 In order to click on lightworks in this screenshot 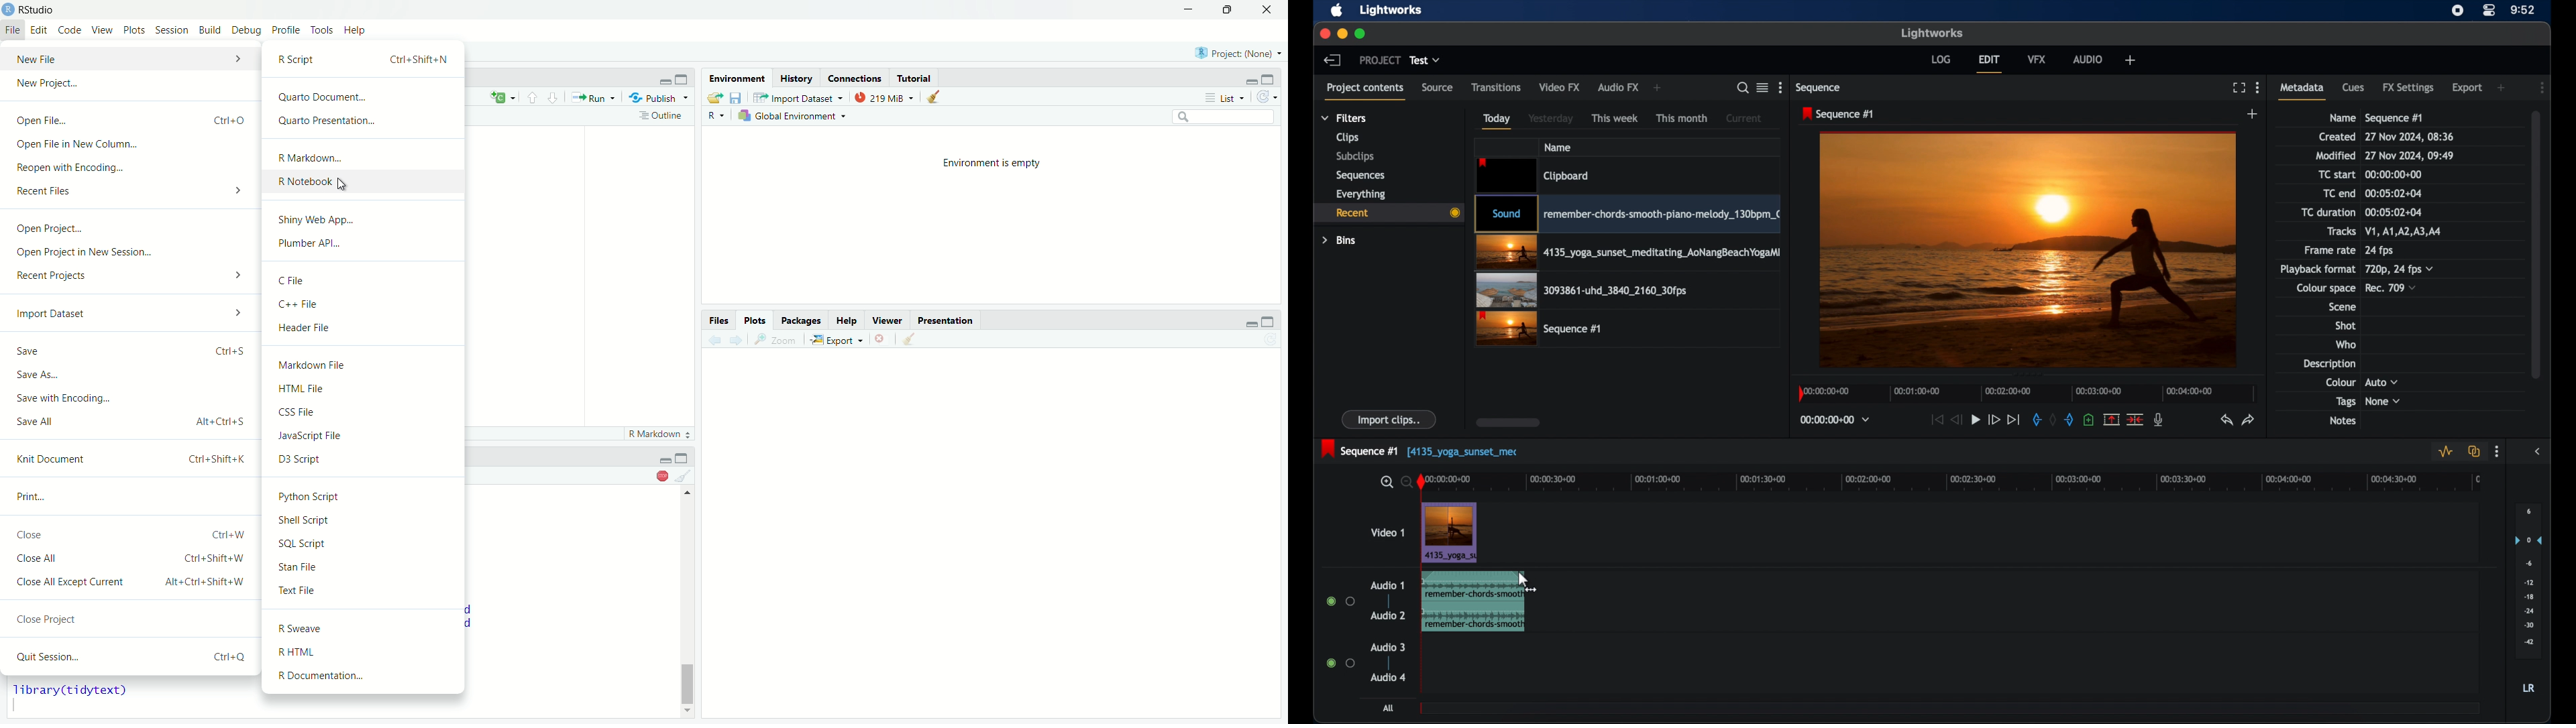, I will do `click(1932, 33)`.